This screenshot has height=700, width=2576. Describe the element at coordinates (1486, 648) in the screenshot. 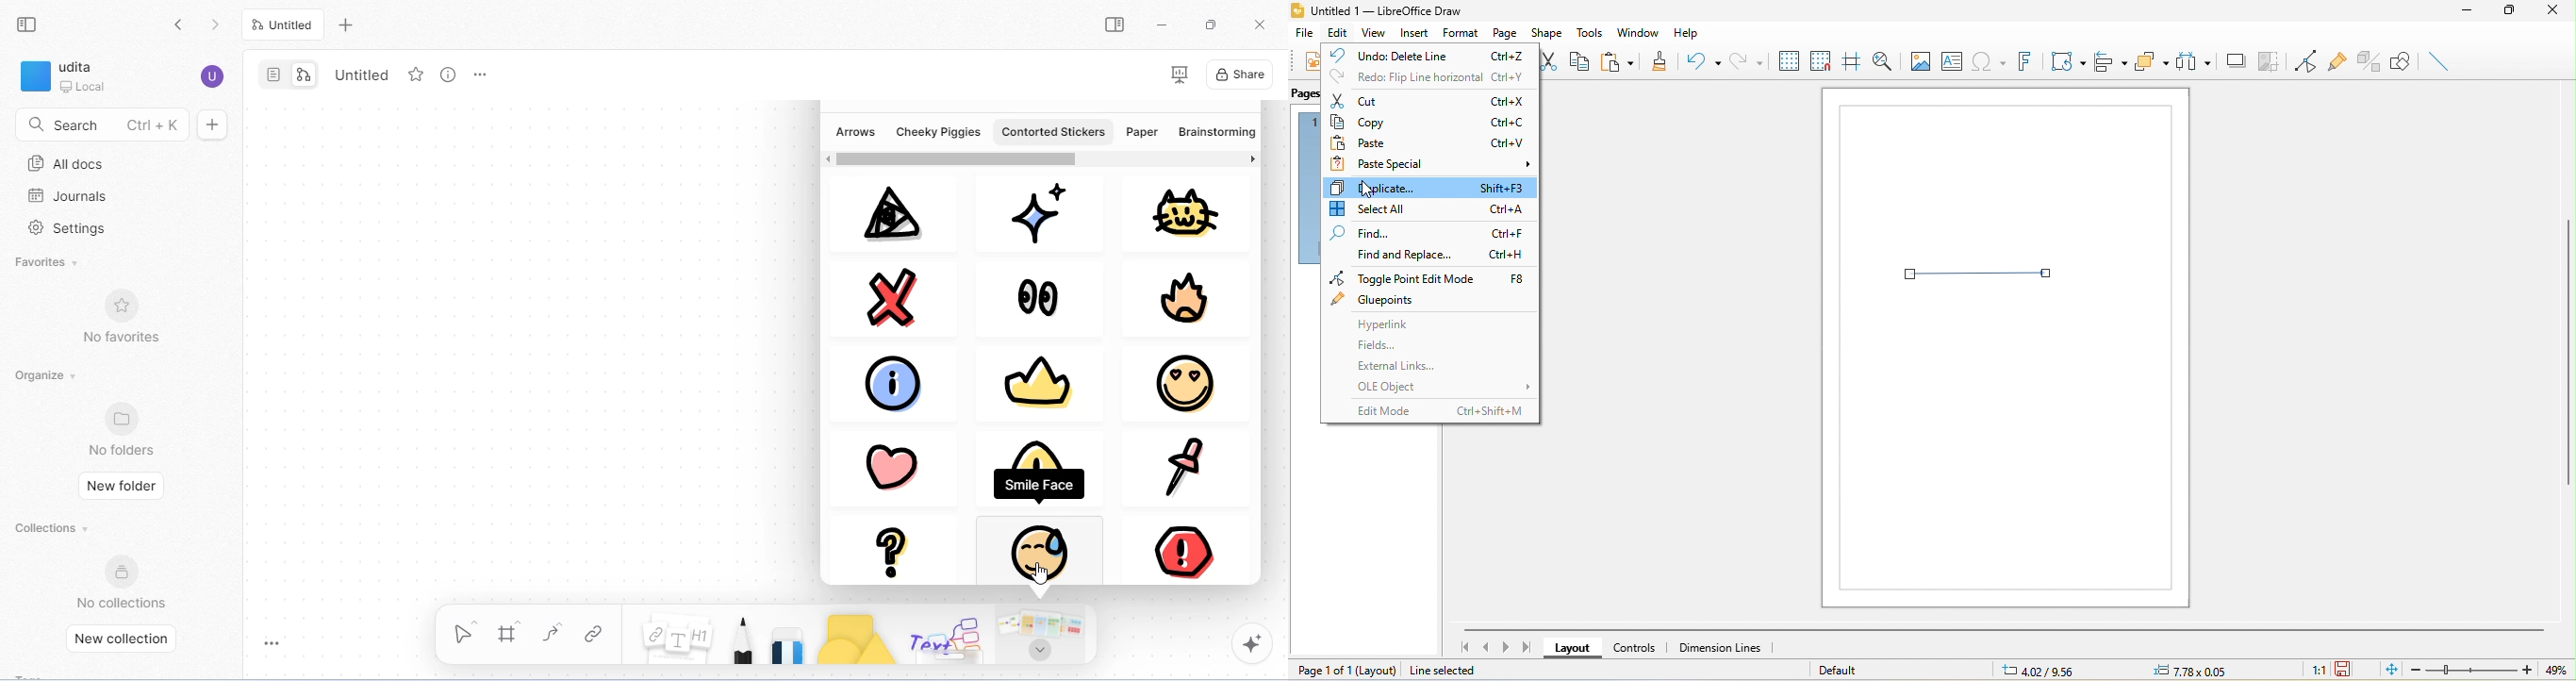

I see `previous page` at that location.